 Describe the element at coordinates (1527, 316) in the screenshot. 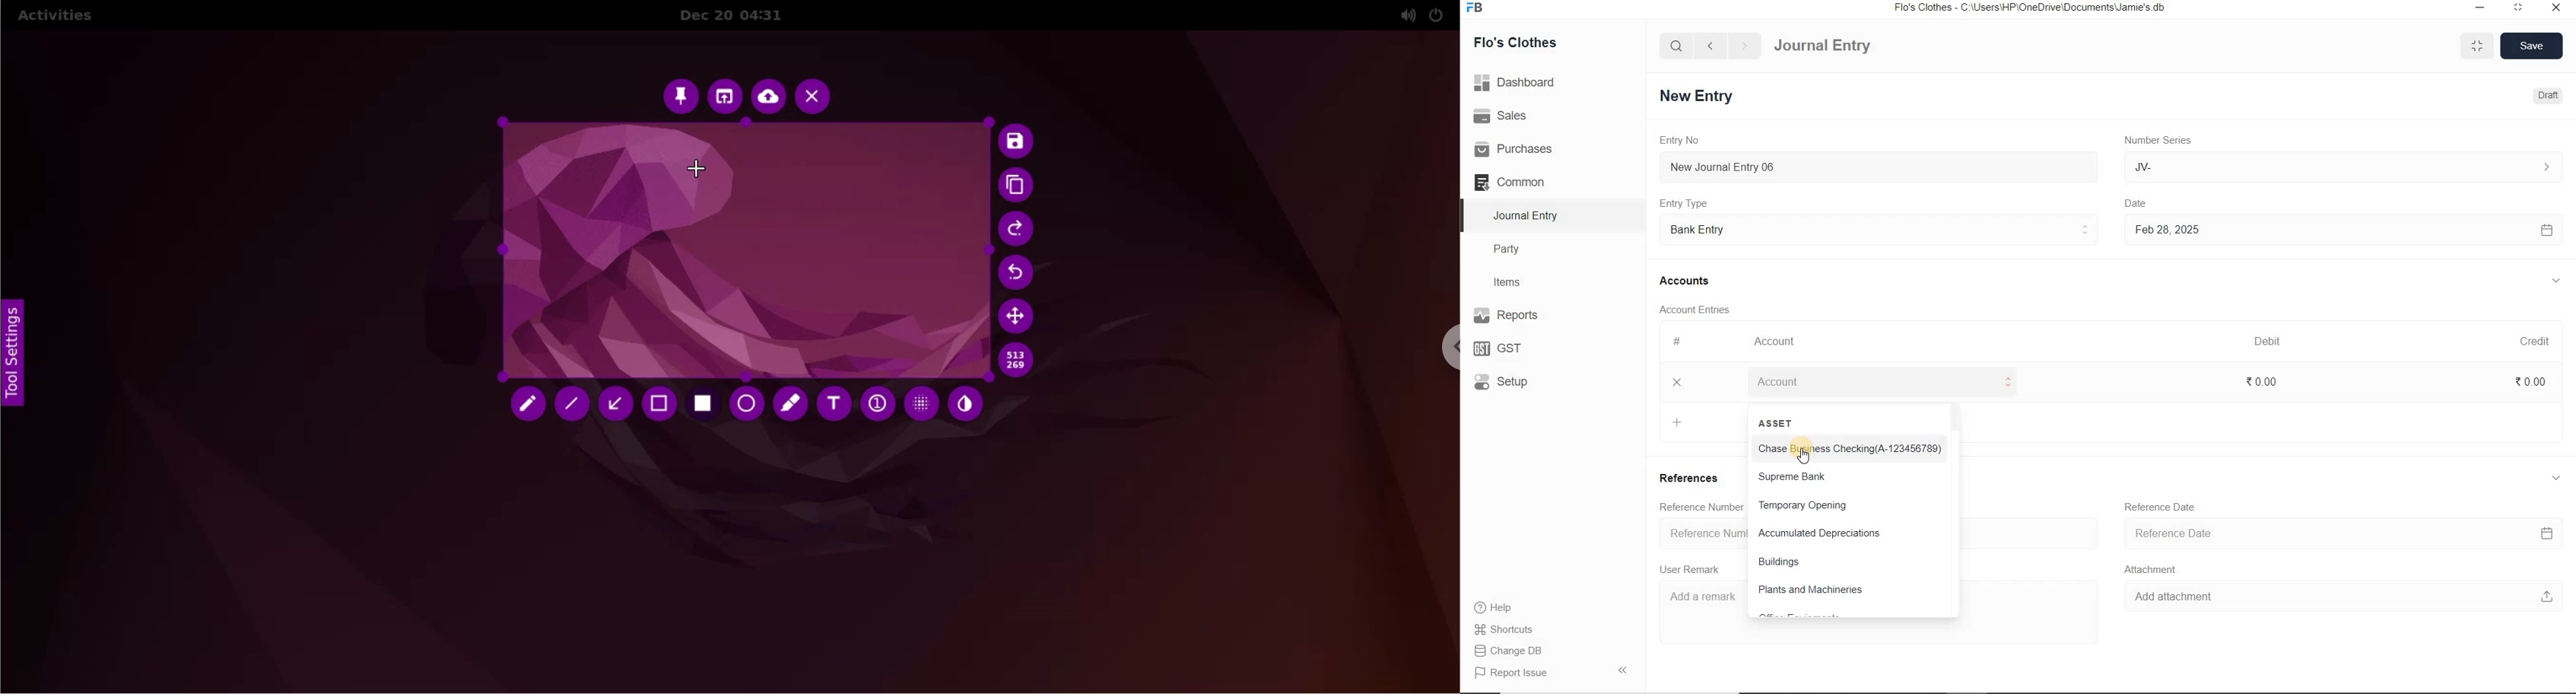

I see `Reports` at that location.